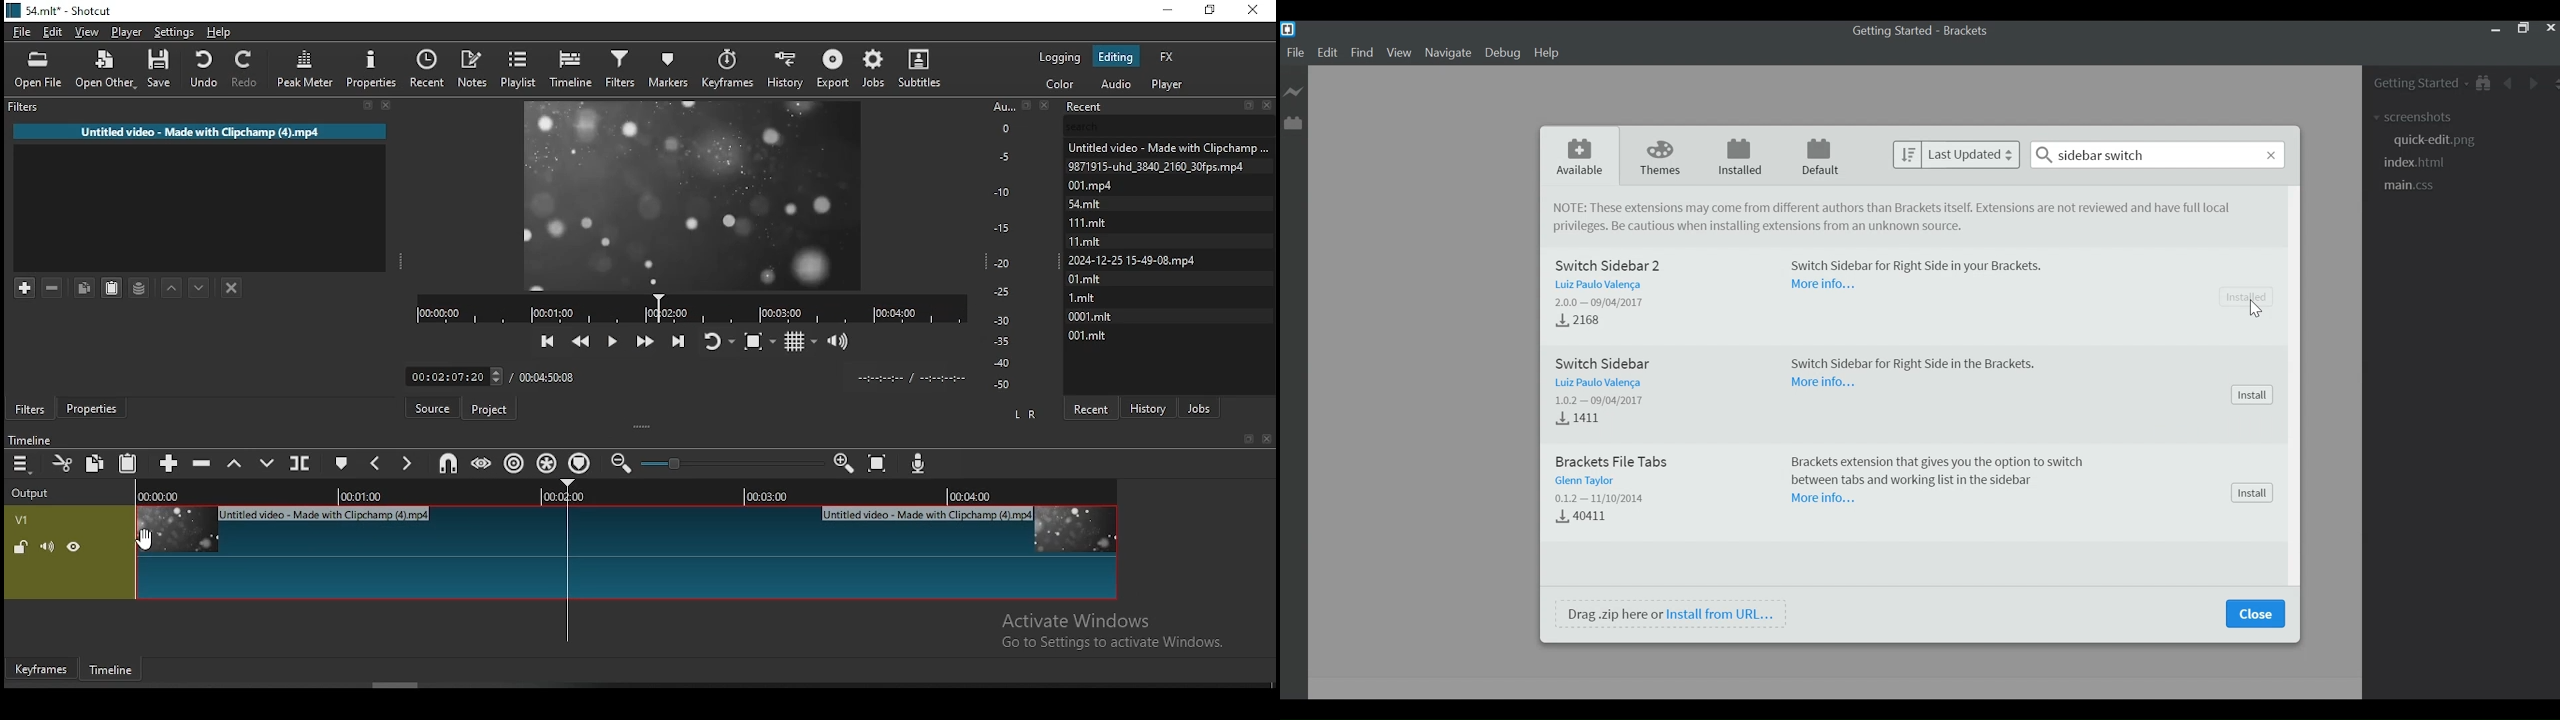 The image size is (2576, 728). I want to click on total time, so click(549, 376).